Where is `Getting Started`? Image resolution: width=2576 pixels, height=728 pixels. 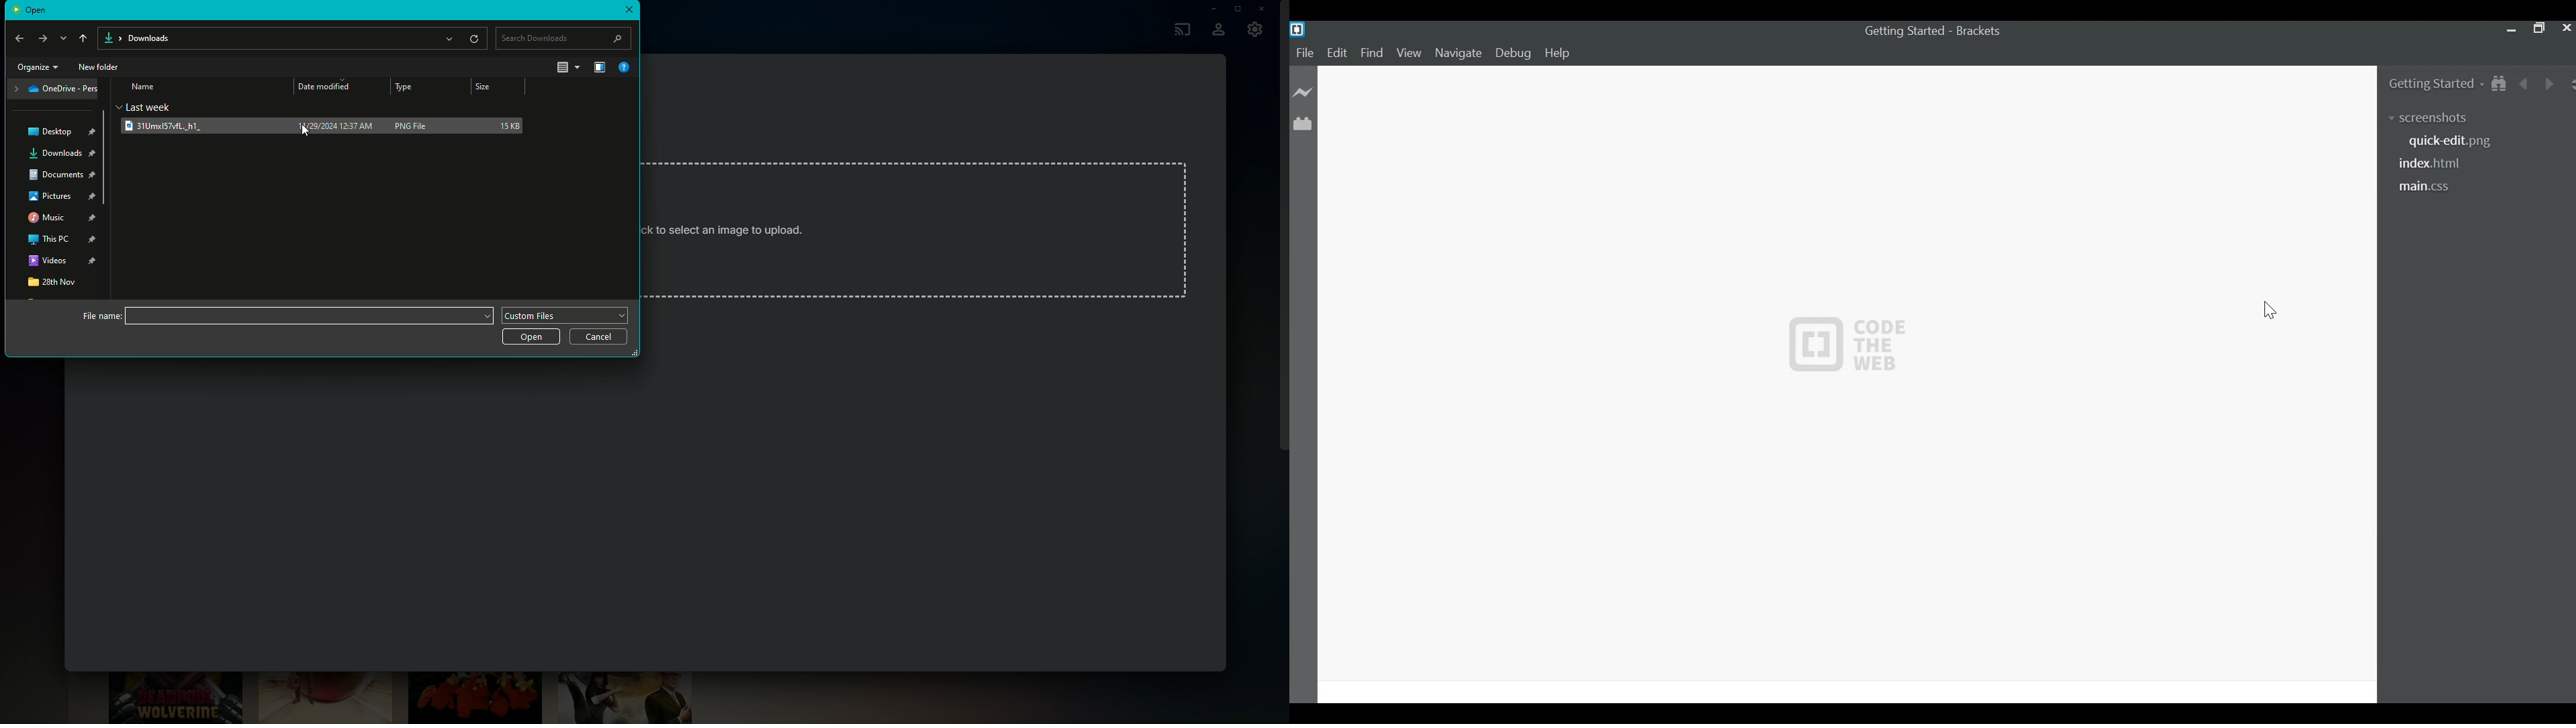
Getting Started is located at coordinates (2435, 86).